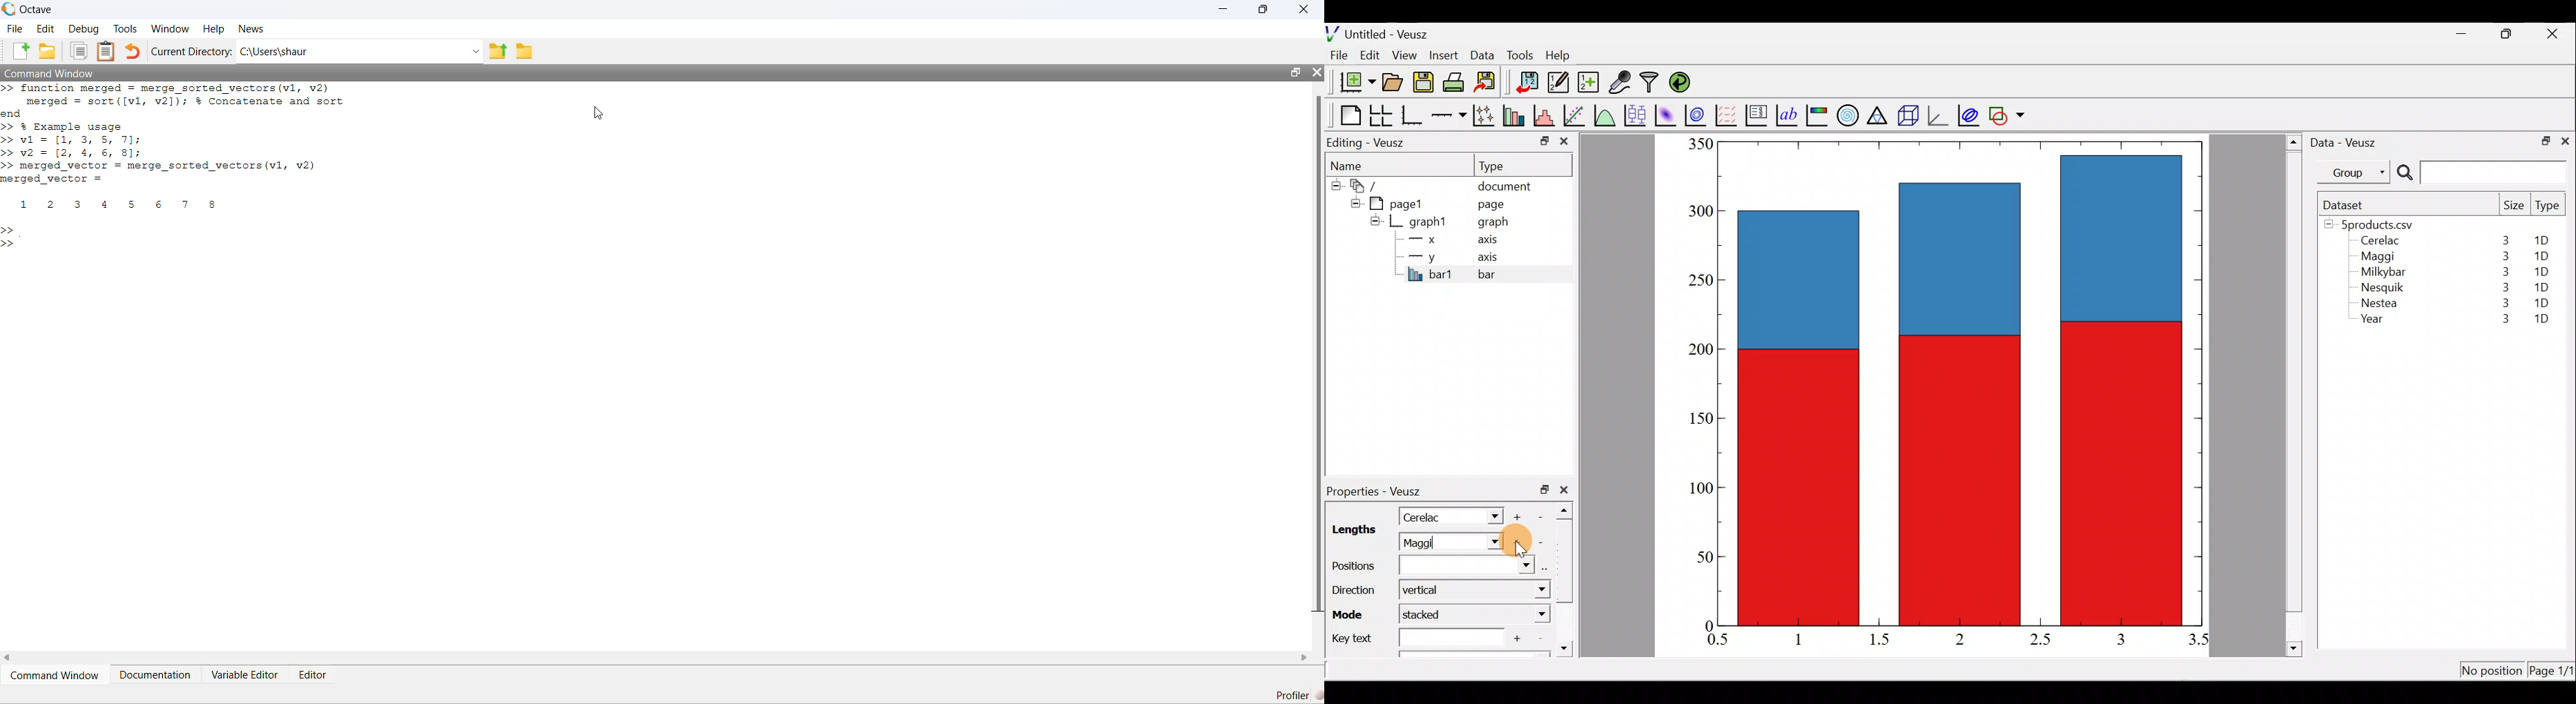 The image size is (2576, 728). Describe the element at coordinates (1317, 72) in the screenshot. I see `close` at that location.